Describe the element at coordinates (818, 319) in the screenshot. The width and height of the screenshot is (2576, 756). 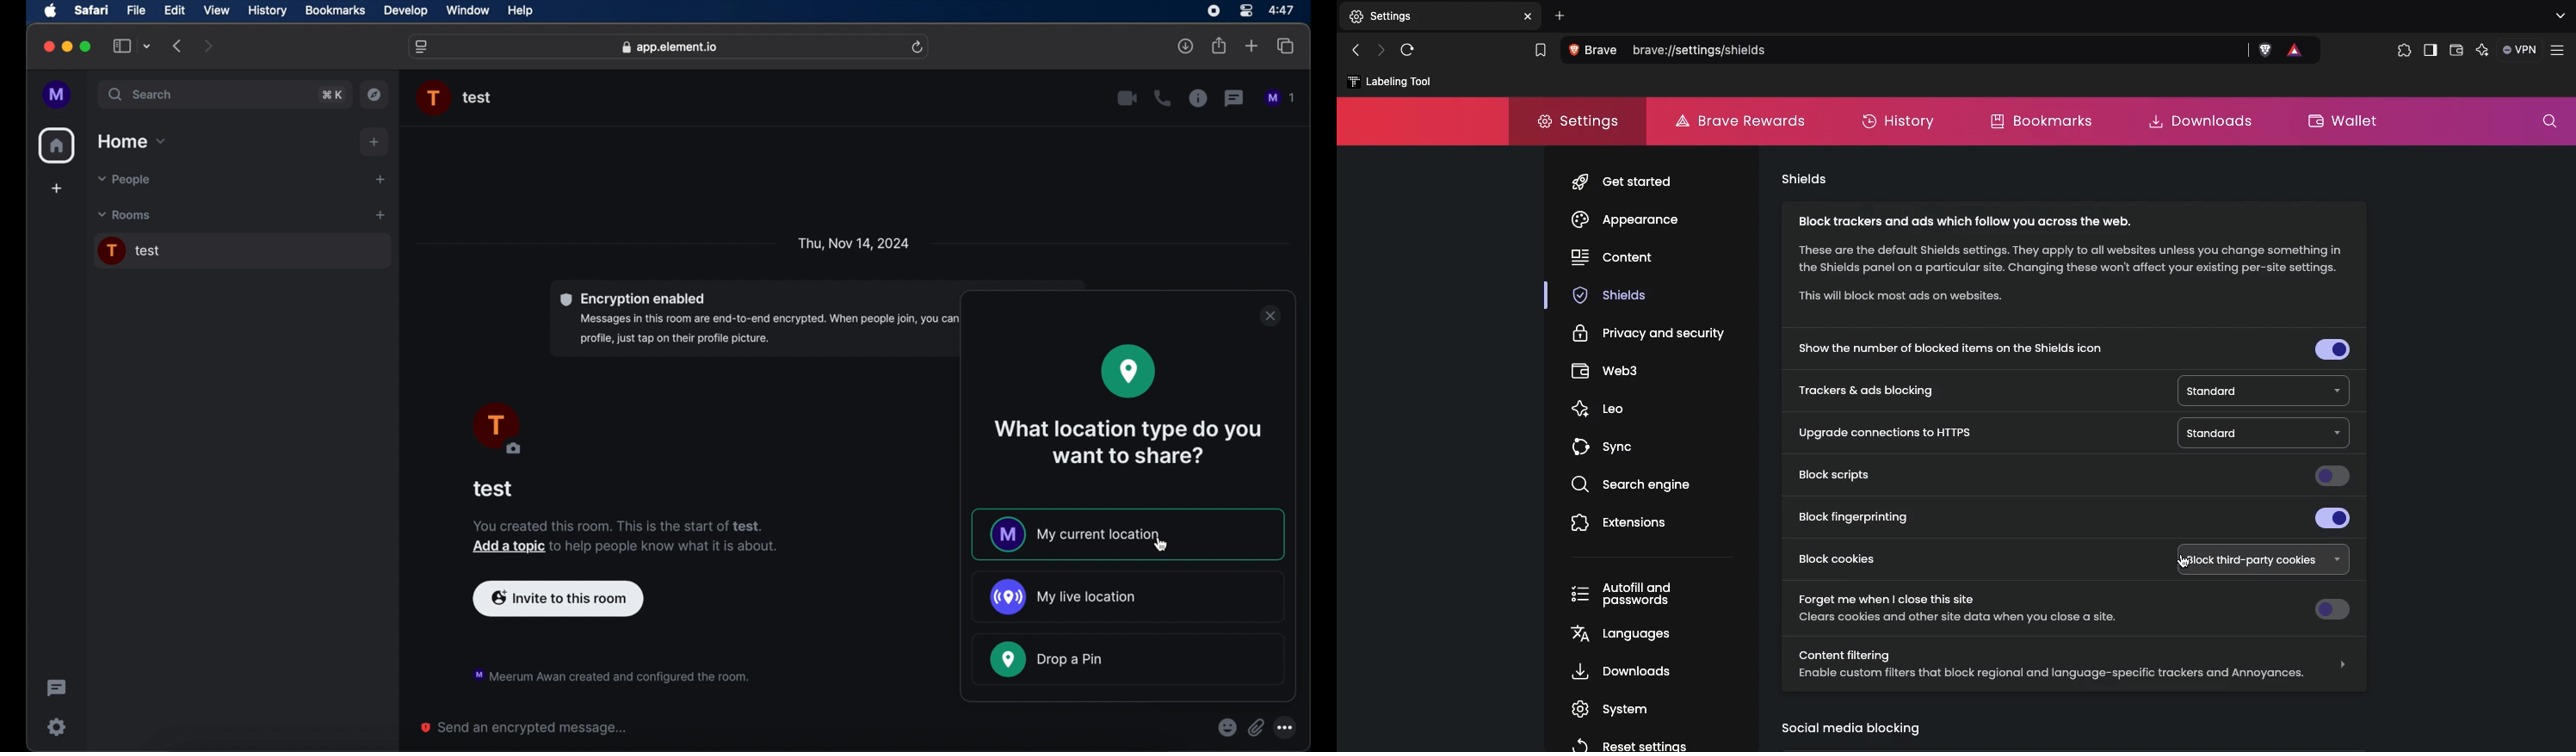
I see `encryption enable` at that location.